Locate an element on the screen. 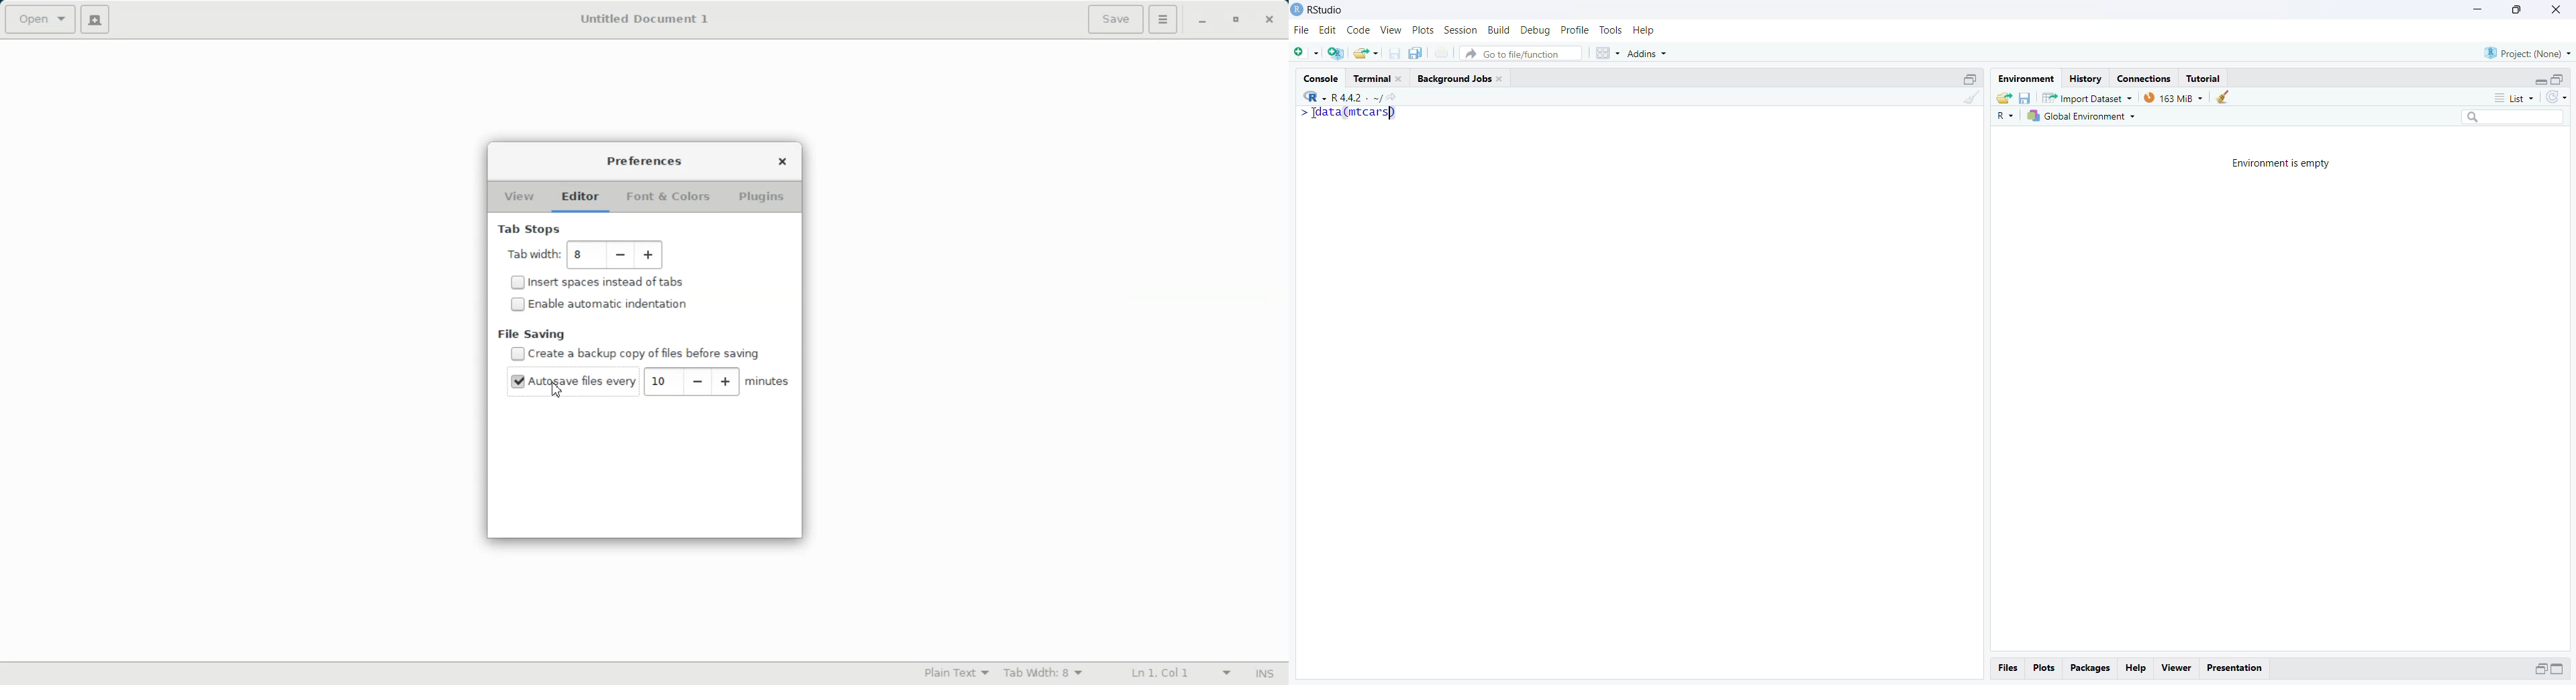 This screenshot has width=2576, height=700. plots is located at coordinates (2046, 668).